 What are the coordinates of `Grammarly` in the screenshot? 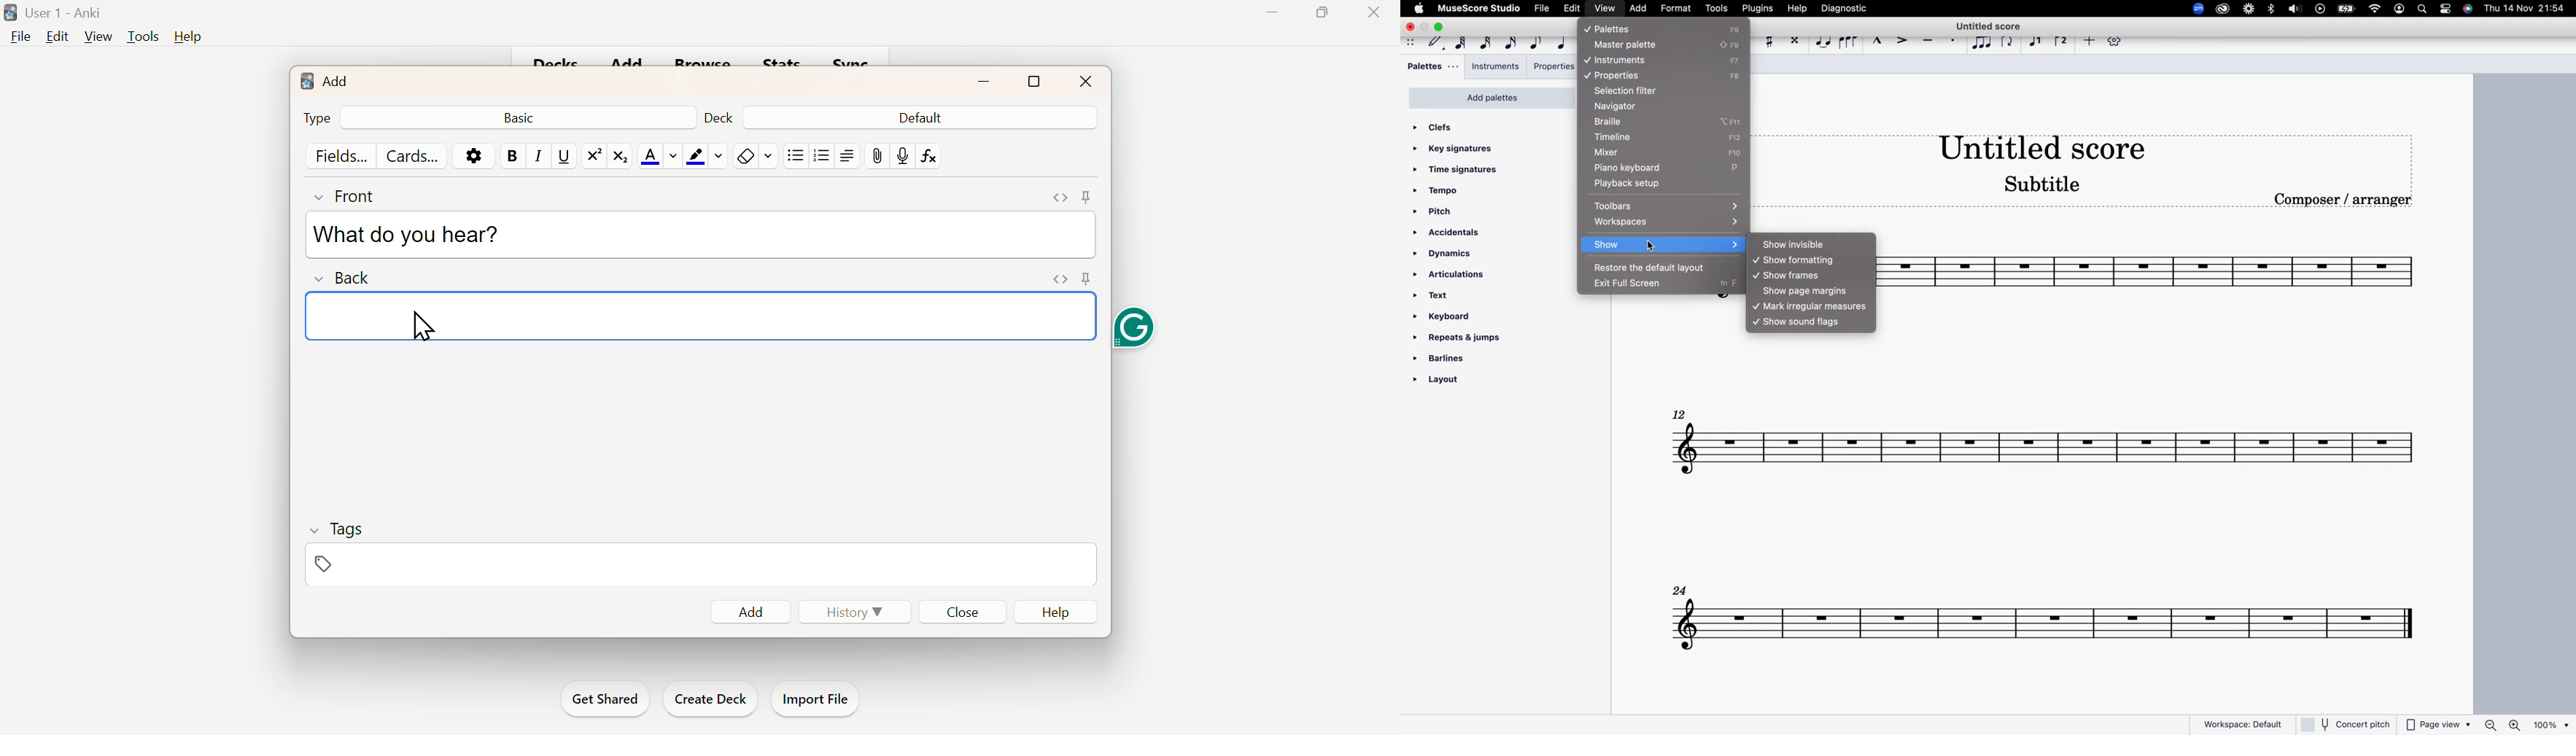 It's located at (1138, 330).